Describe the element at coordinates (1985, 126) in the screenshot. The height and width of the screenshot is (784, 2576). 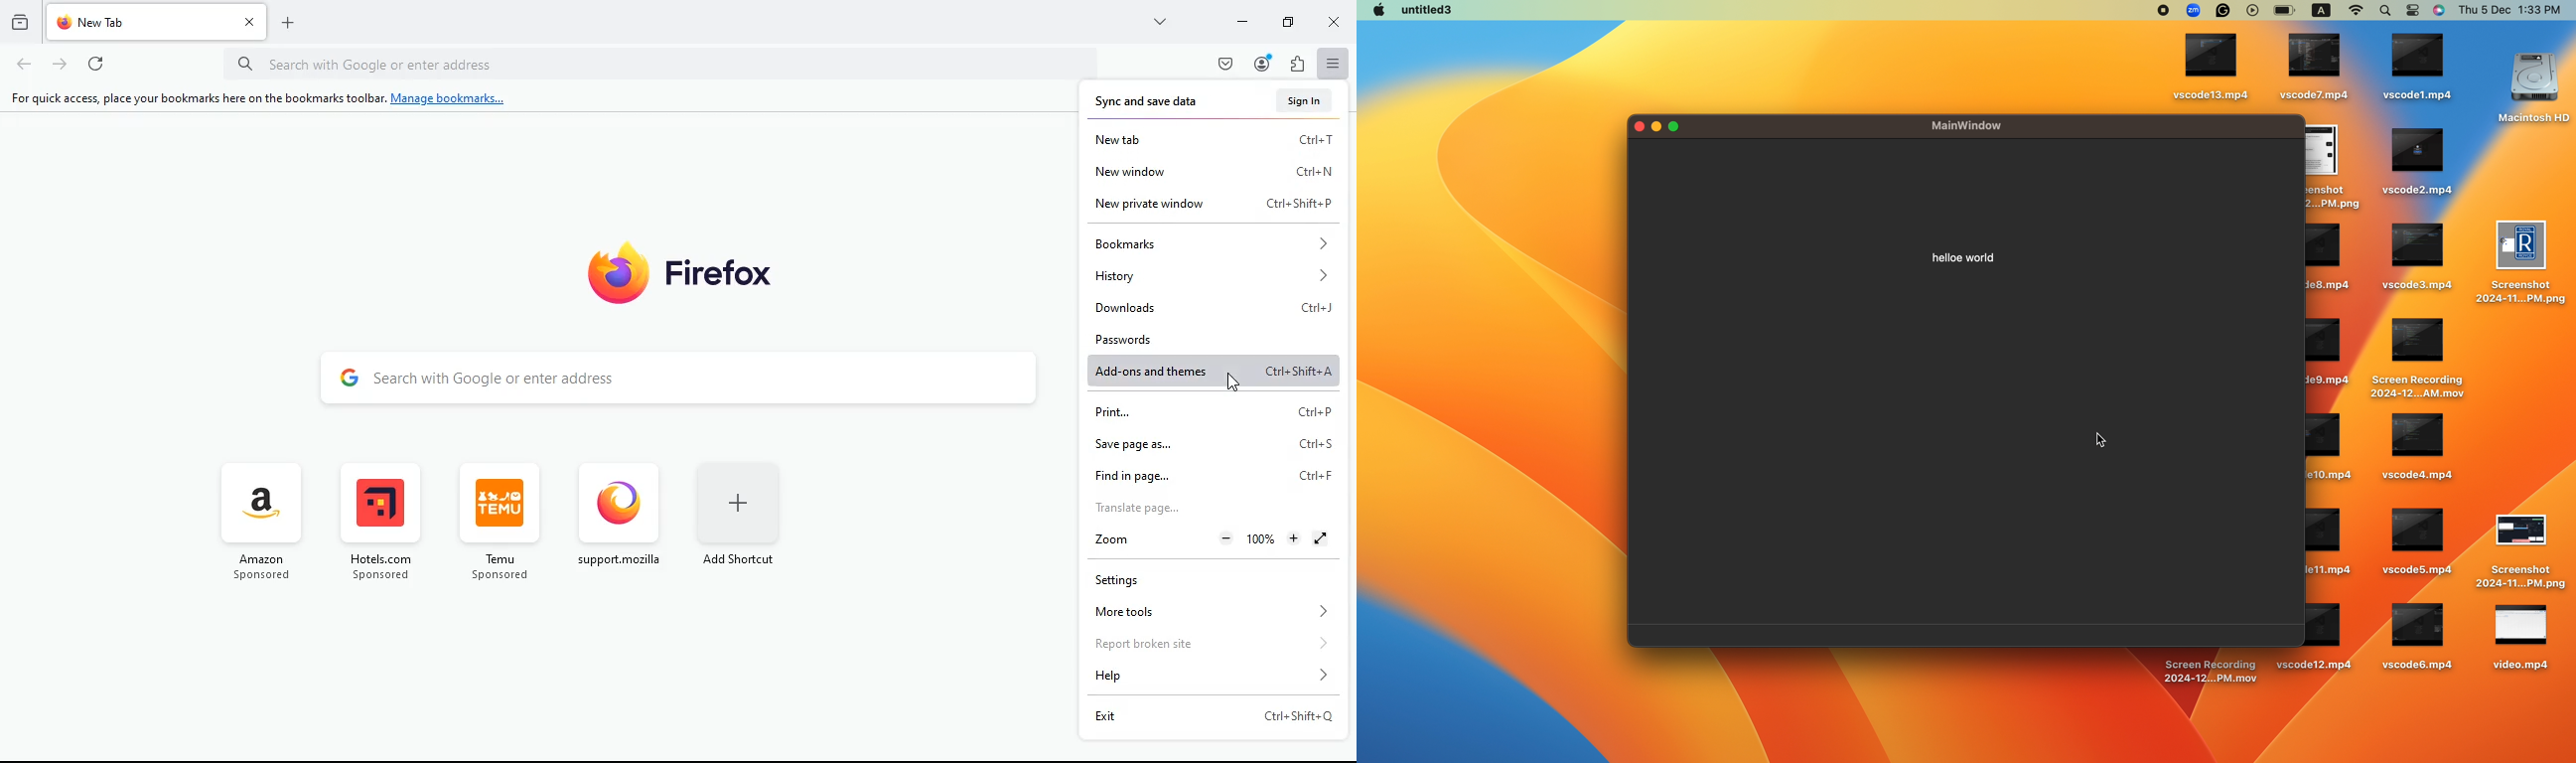
I see `main window` at that location.